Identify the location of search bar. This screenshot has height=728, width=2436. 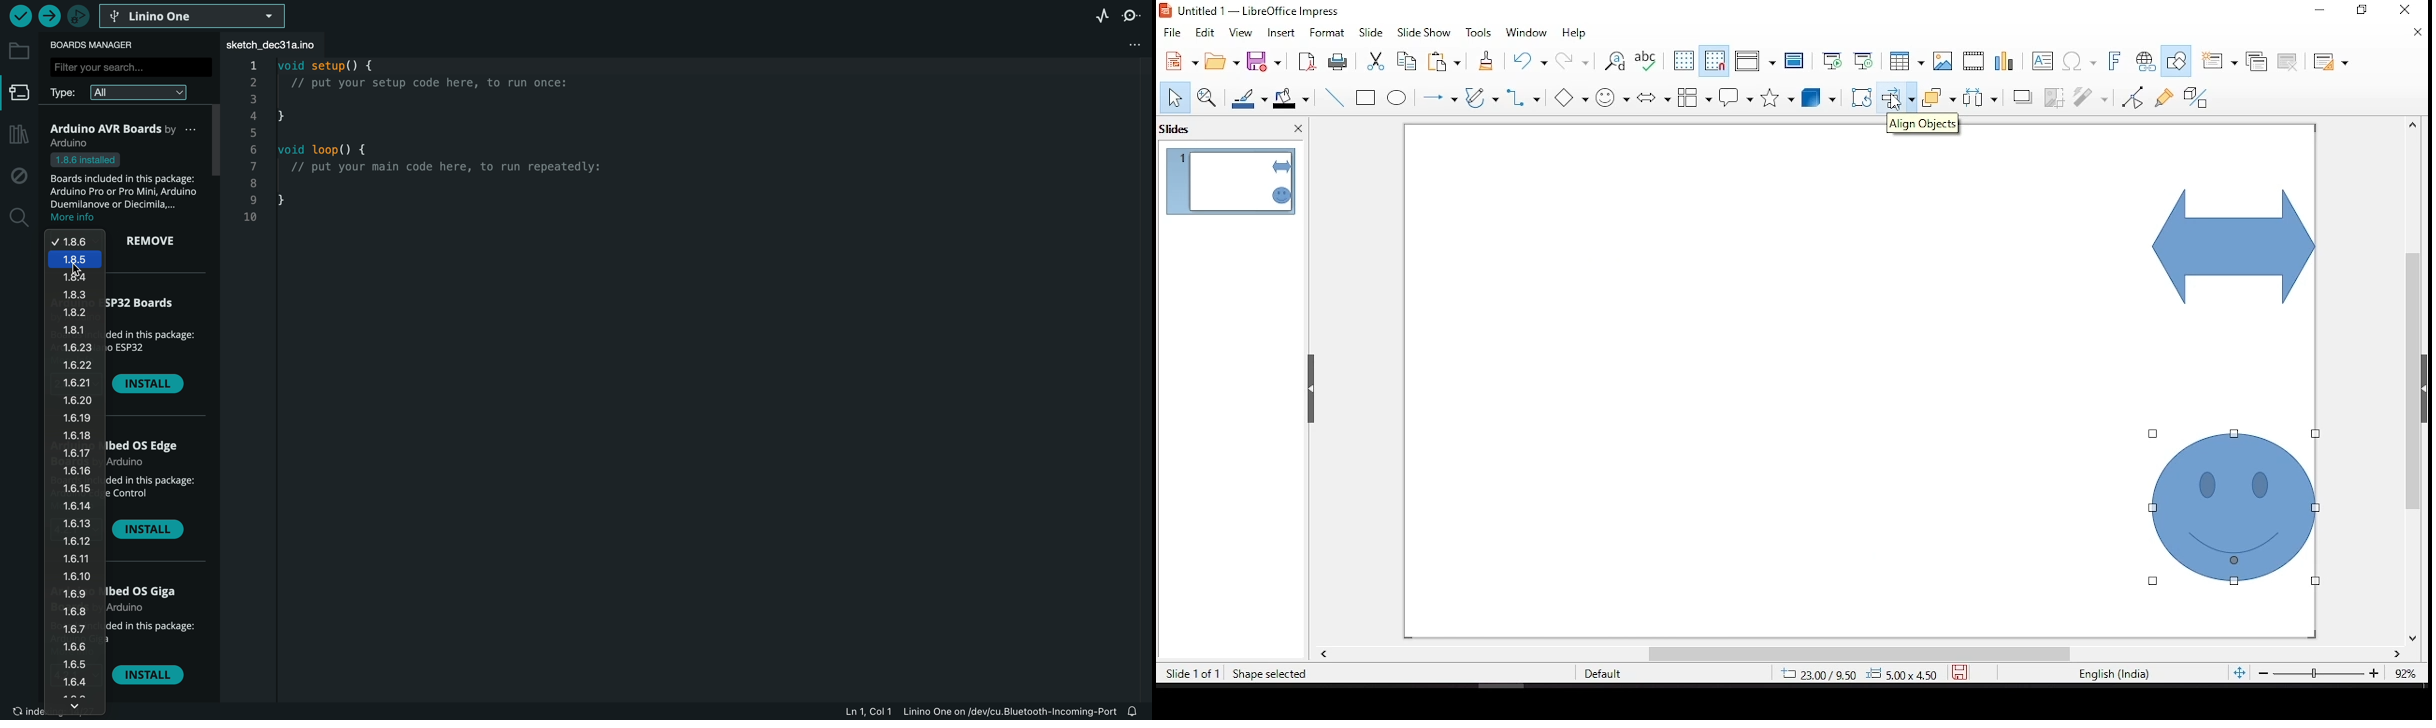
(129, 66).